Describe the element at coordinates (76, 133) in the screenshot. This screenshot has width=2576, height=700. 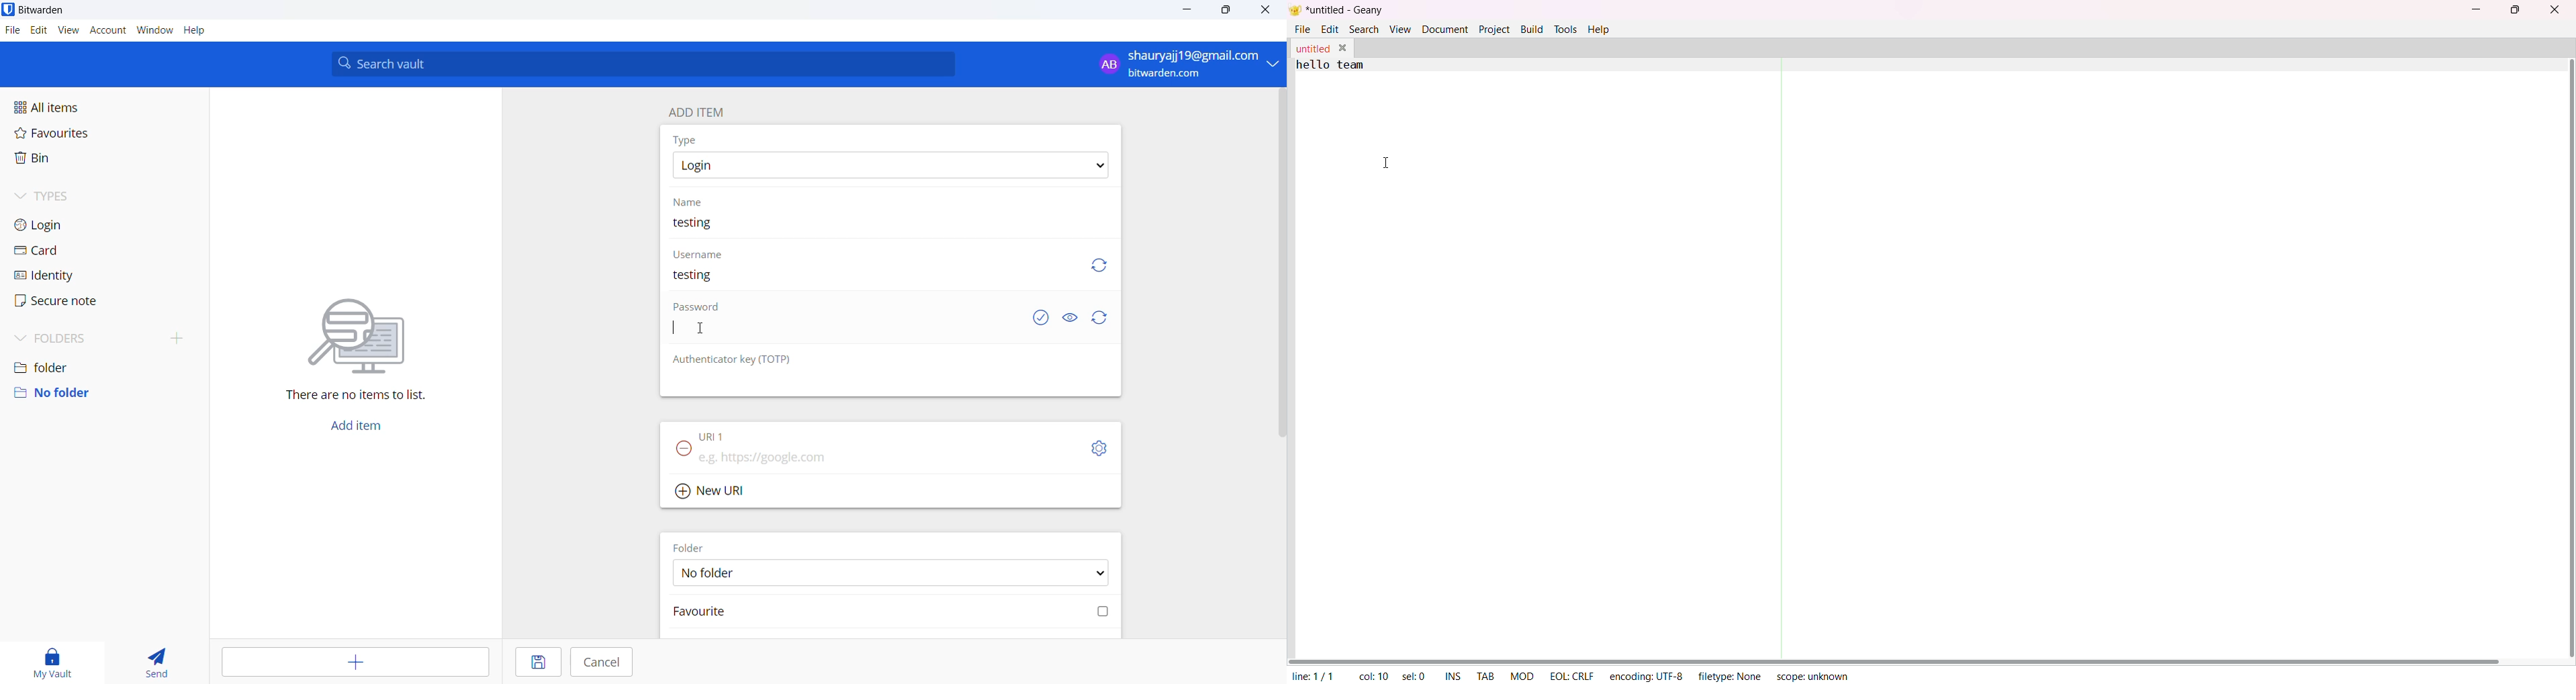
I see `favourites` at that location.